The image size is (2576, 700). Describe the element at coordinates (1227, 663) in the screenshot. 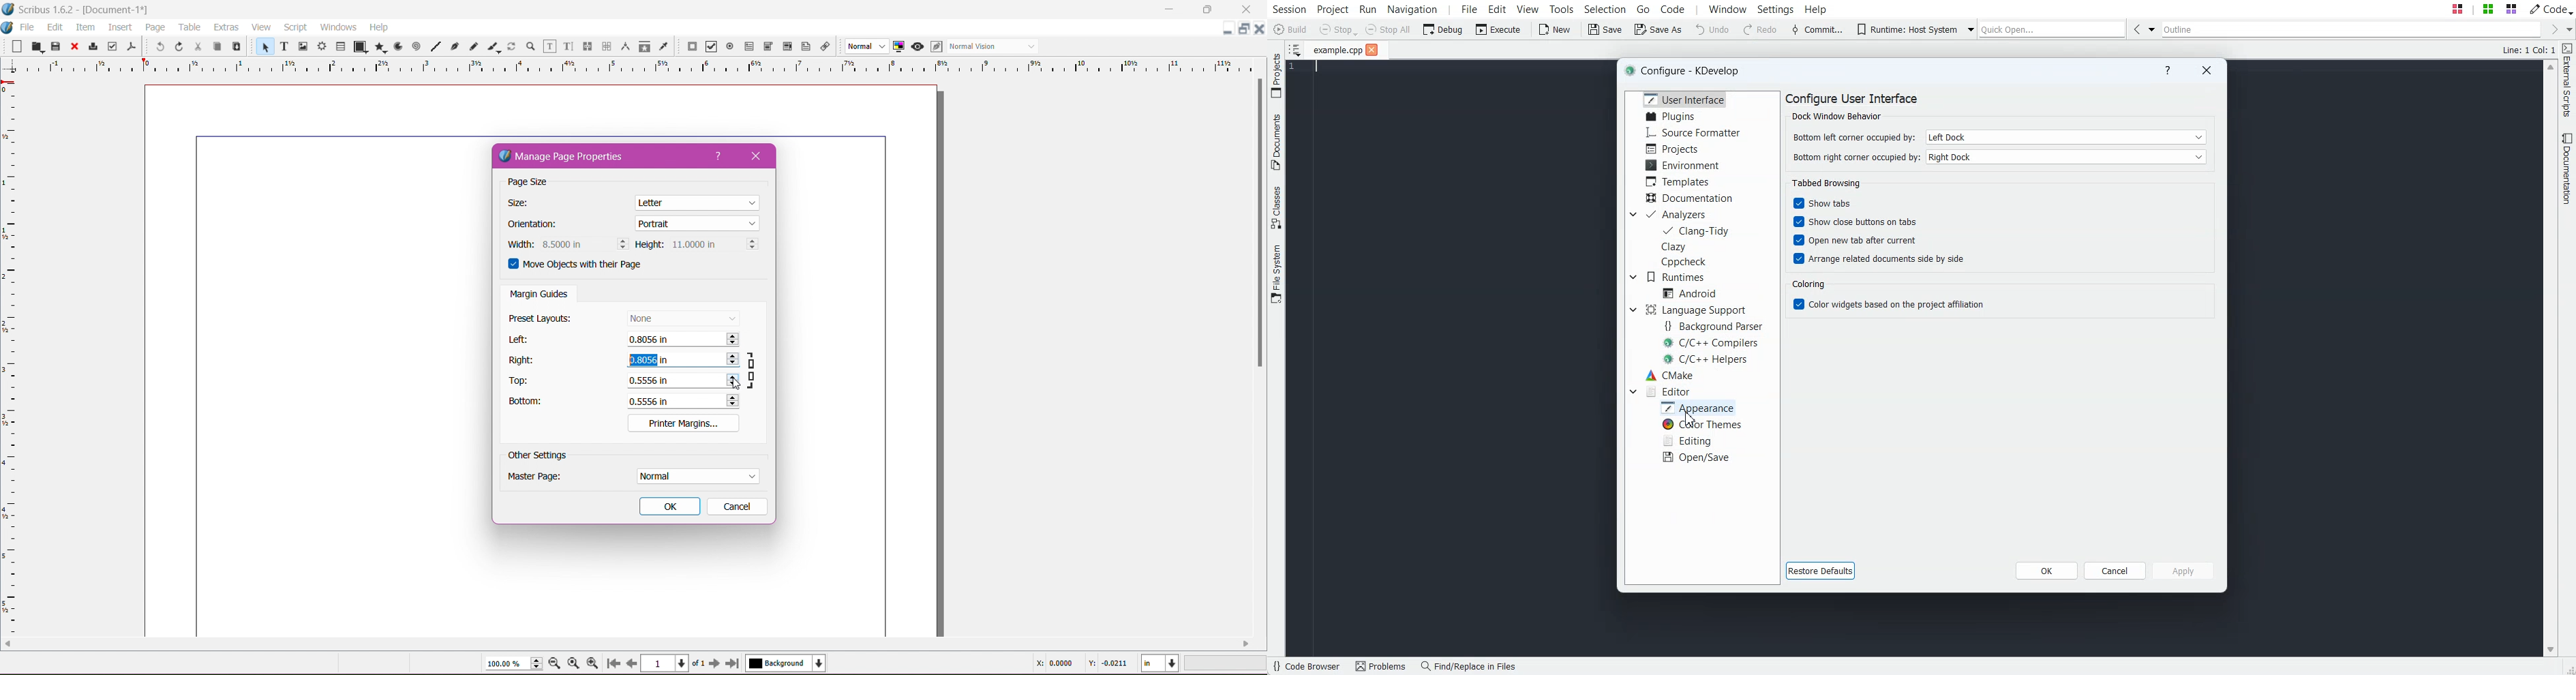

I see `Zoom Level` at that location.